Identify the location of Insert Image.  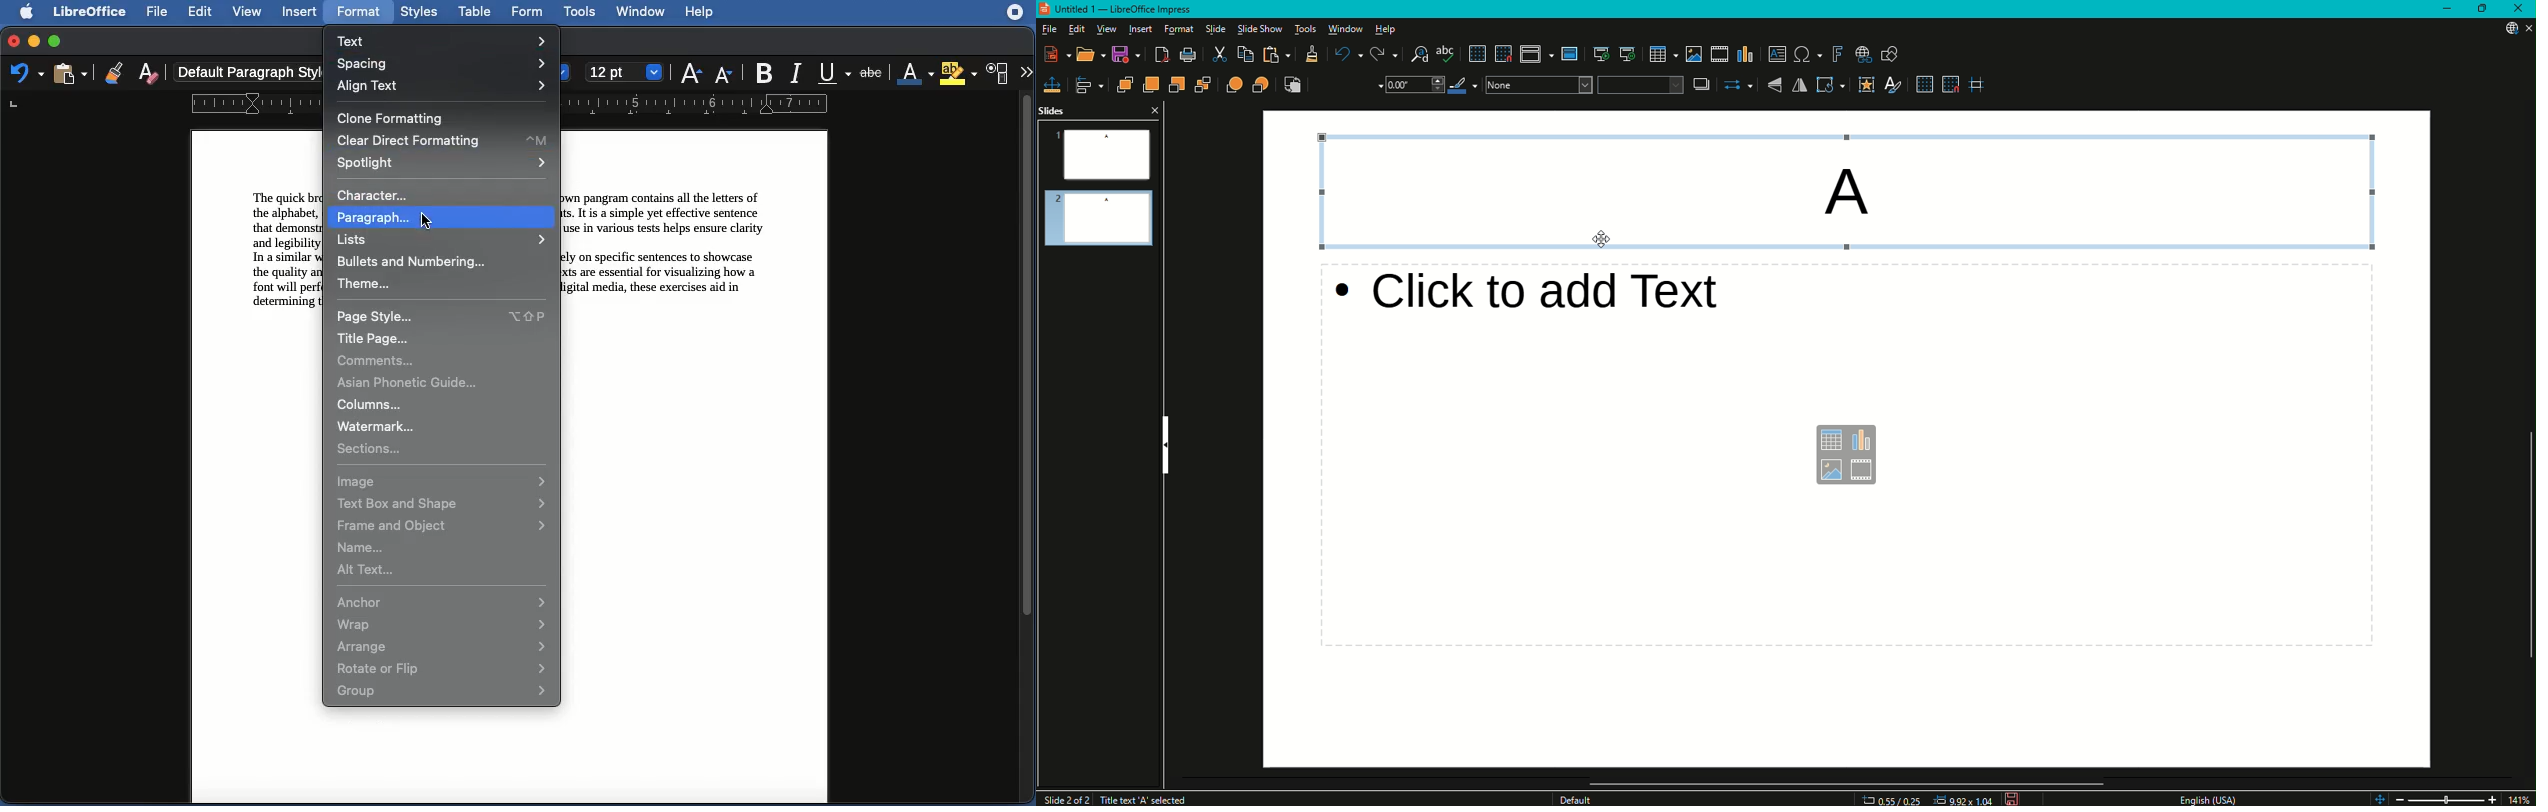
(1691, 52).